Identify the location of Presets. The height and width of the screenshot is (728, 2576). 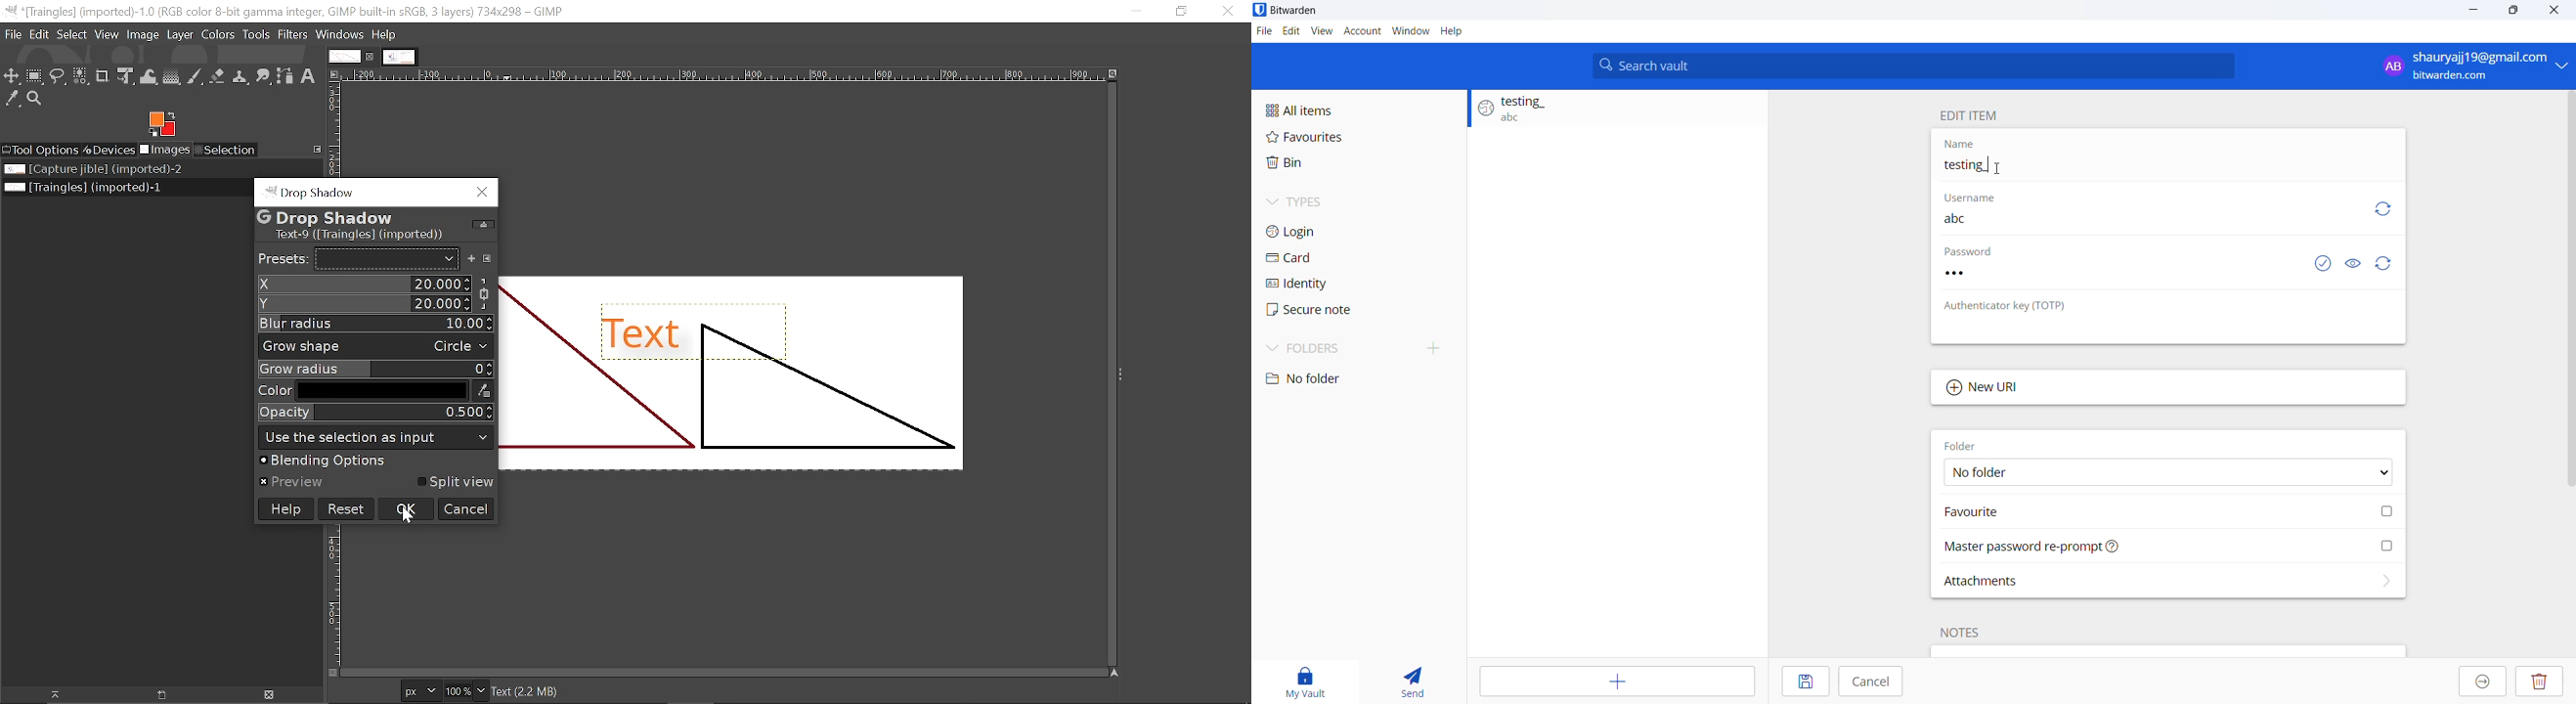
(386, 258).